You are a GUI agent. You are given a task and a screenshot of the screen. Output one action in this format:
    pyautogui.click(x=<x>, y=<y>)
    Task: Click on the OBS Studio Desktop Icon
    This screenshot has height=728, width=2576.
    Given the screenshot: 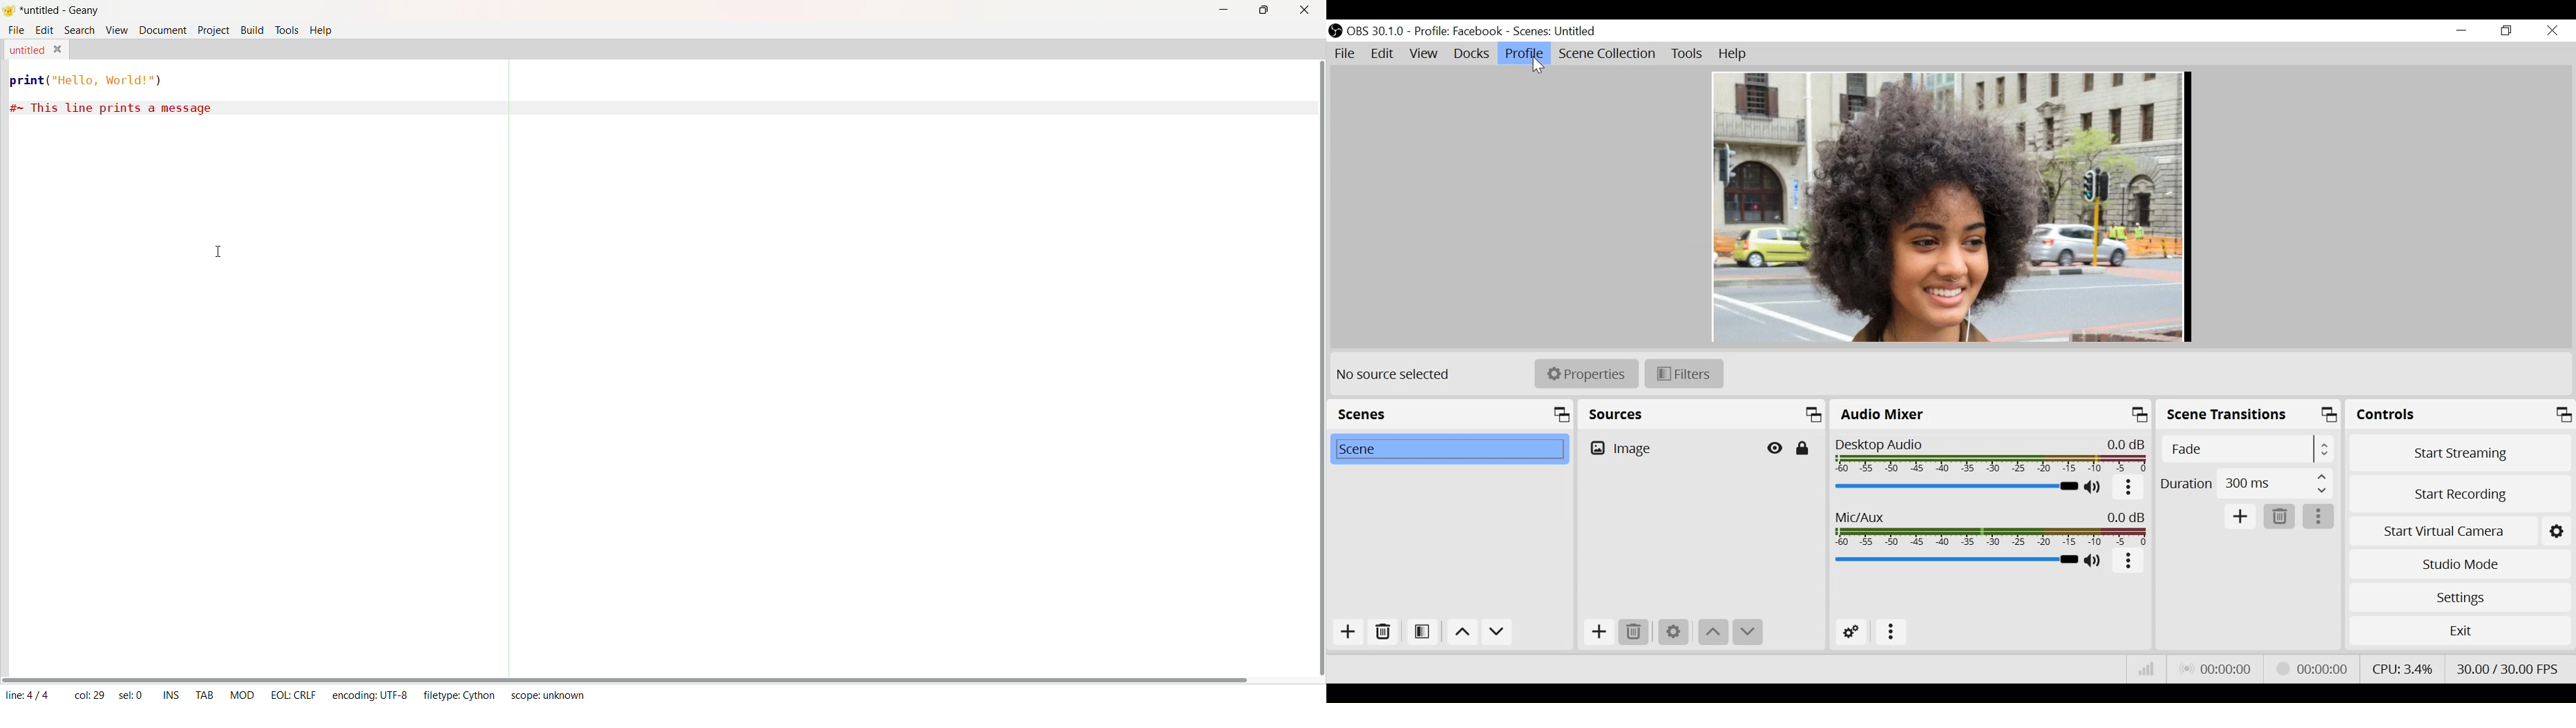 What is the action you would take?
    pyautogui.click(x=1336, y=30)
    